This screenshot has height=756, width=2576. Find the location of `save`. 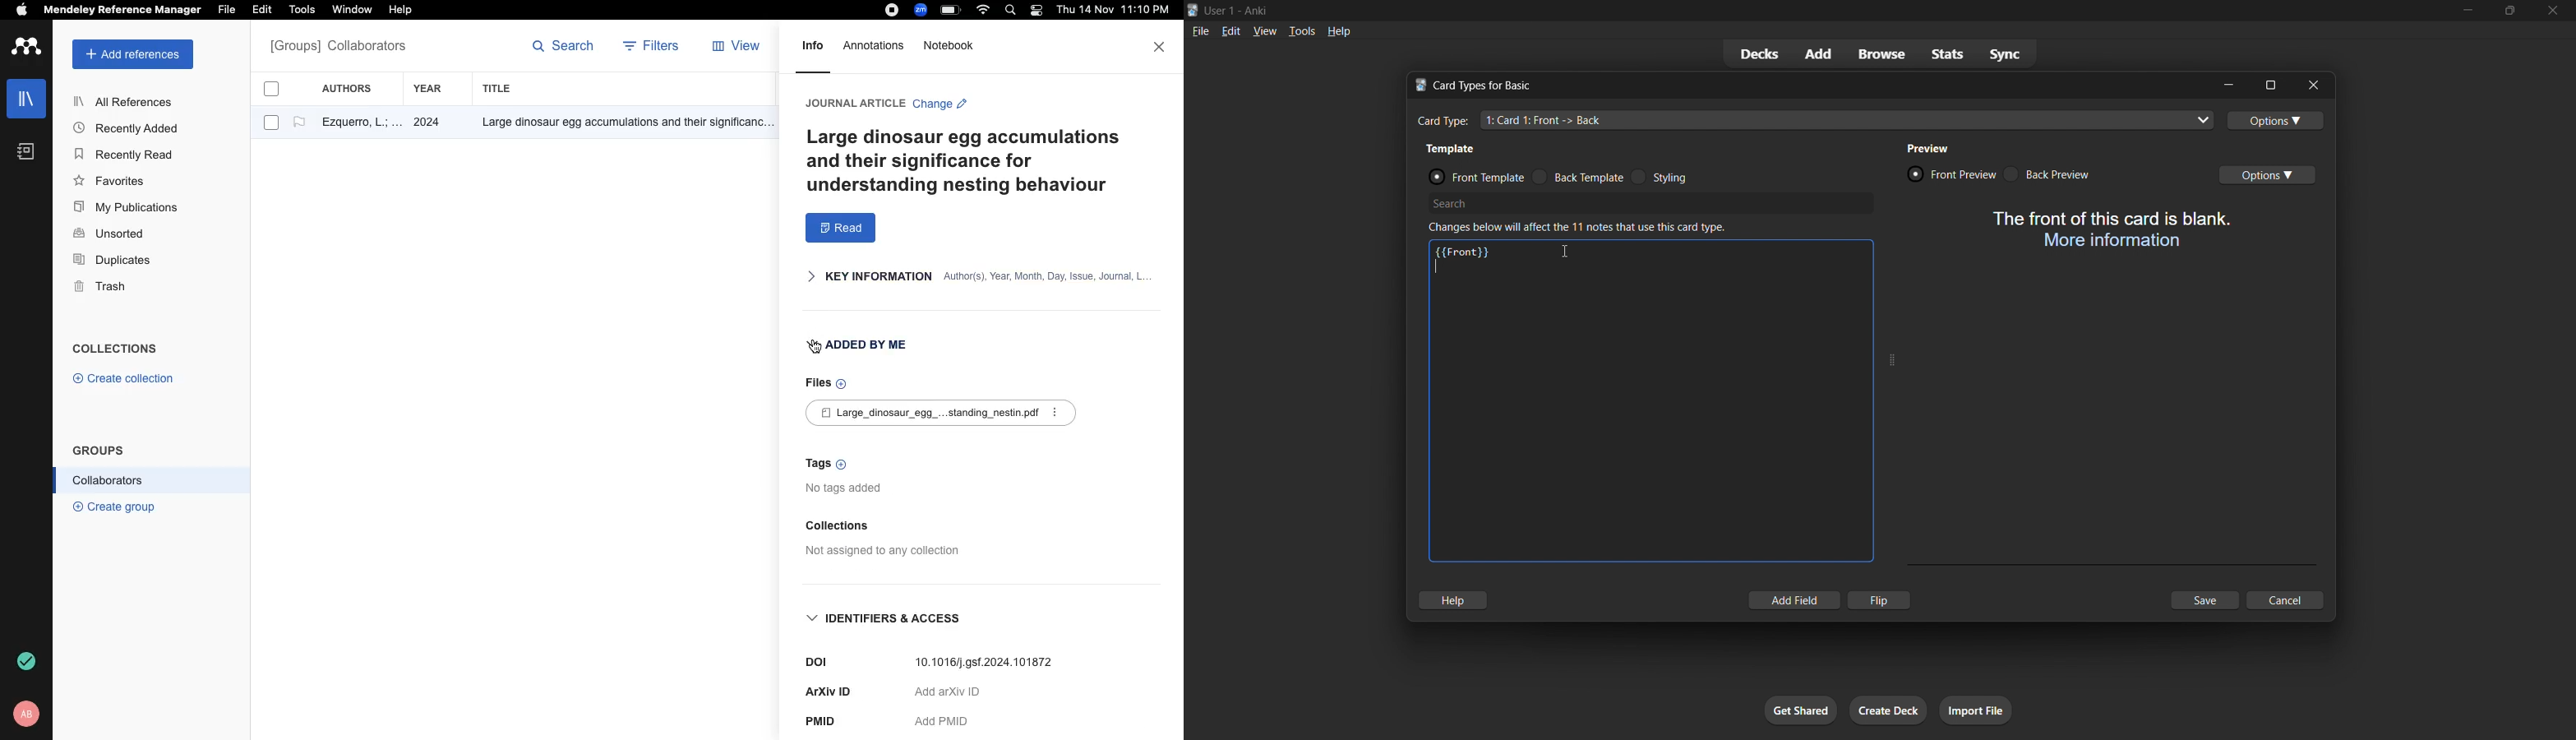

save is located at coordinates (2205, 602).